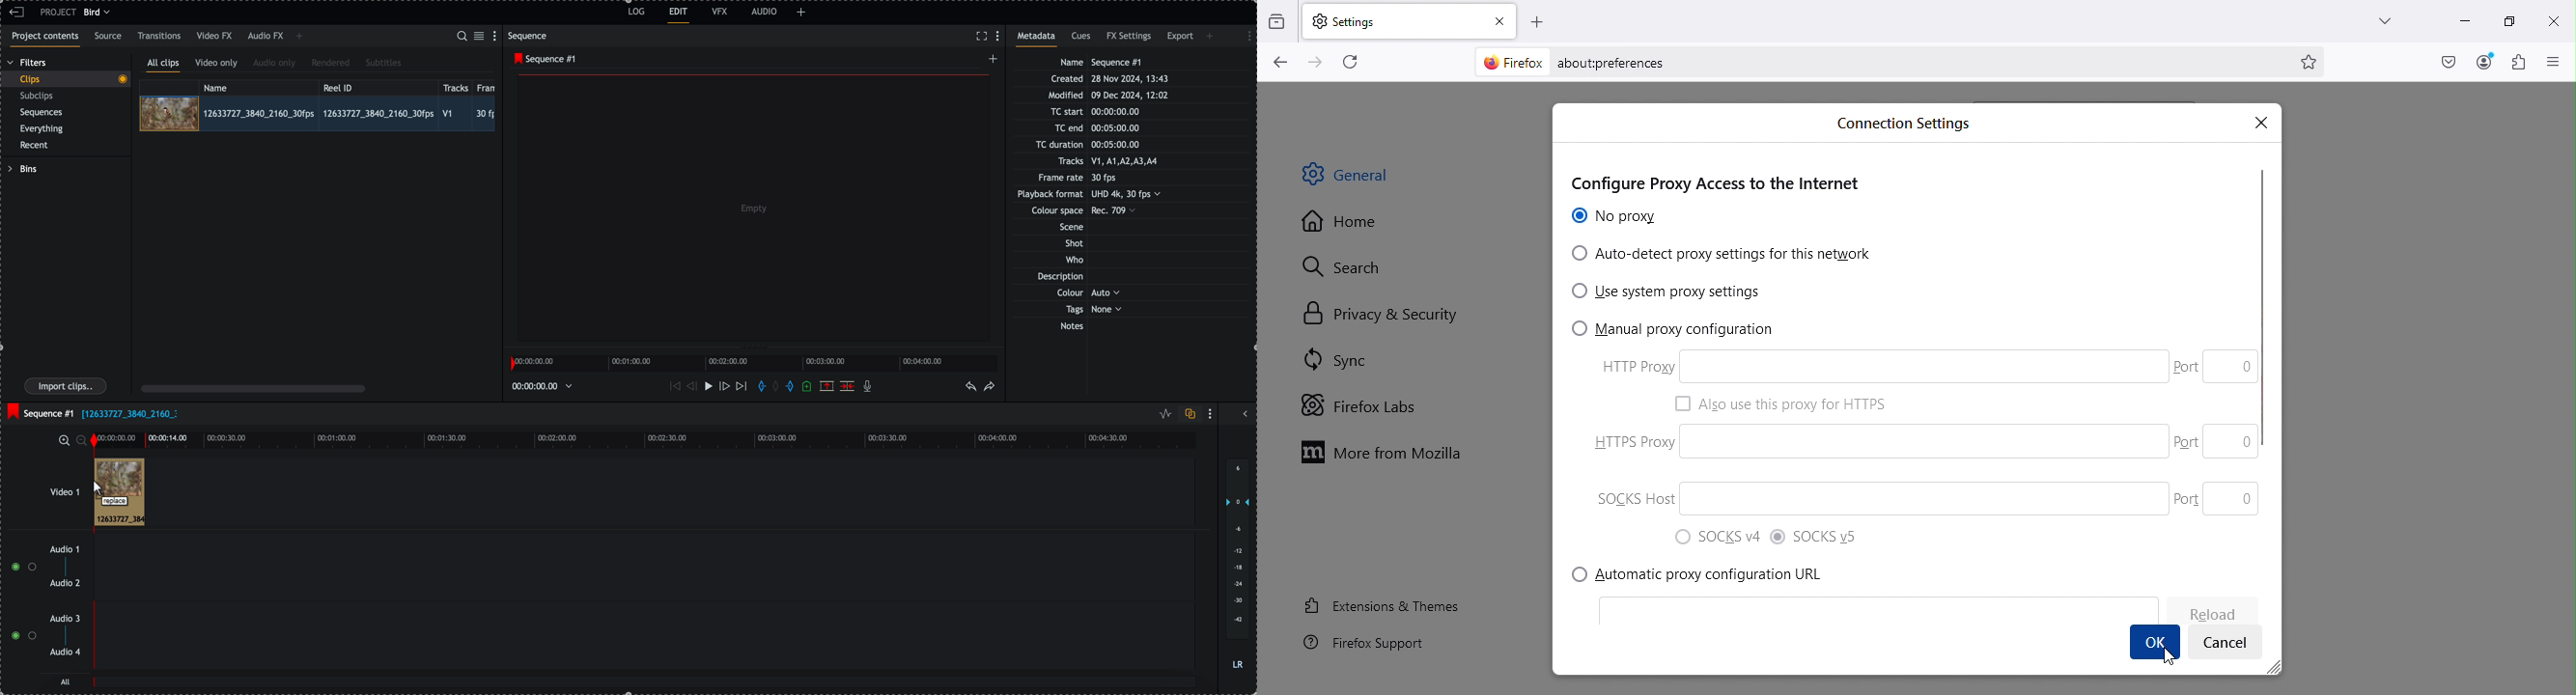  I want to click on show settings menu, so click(1212, 414).